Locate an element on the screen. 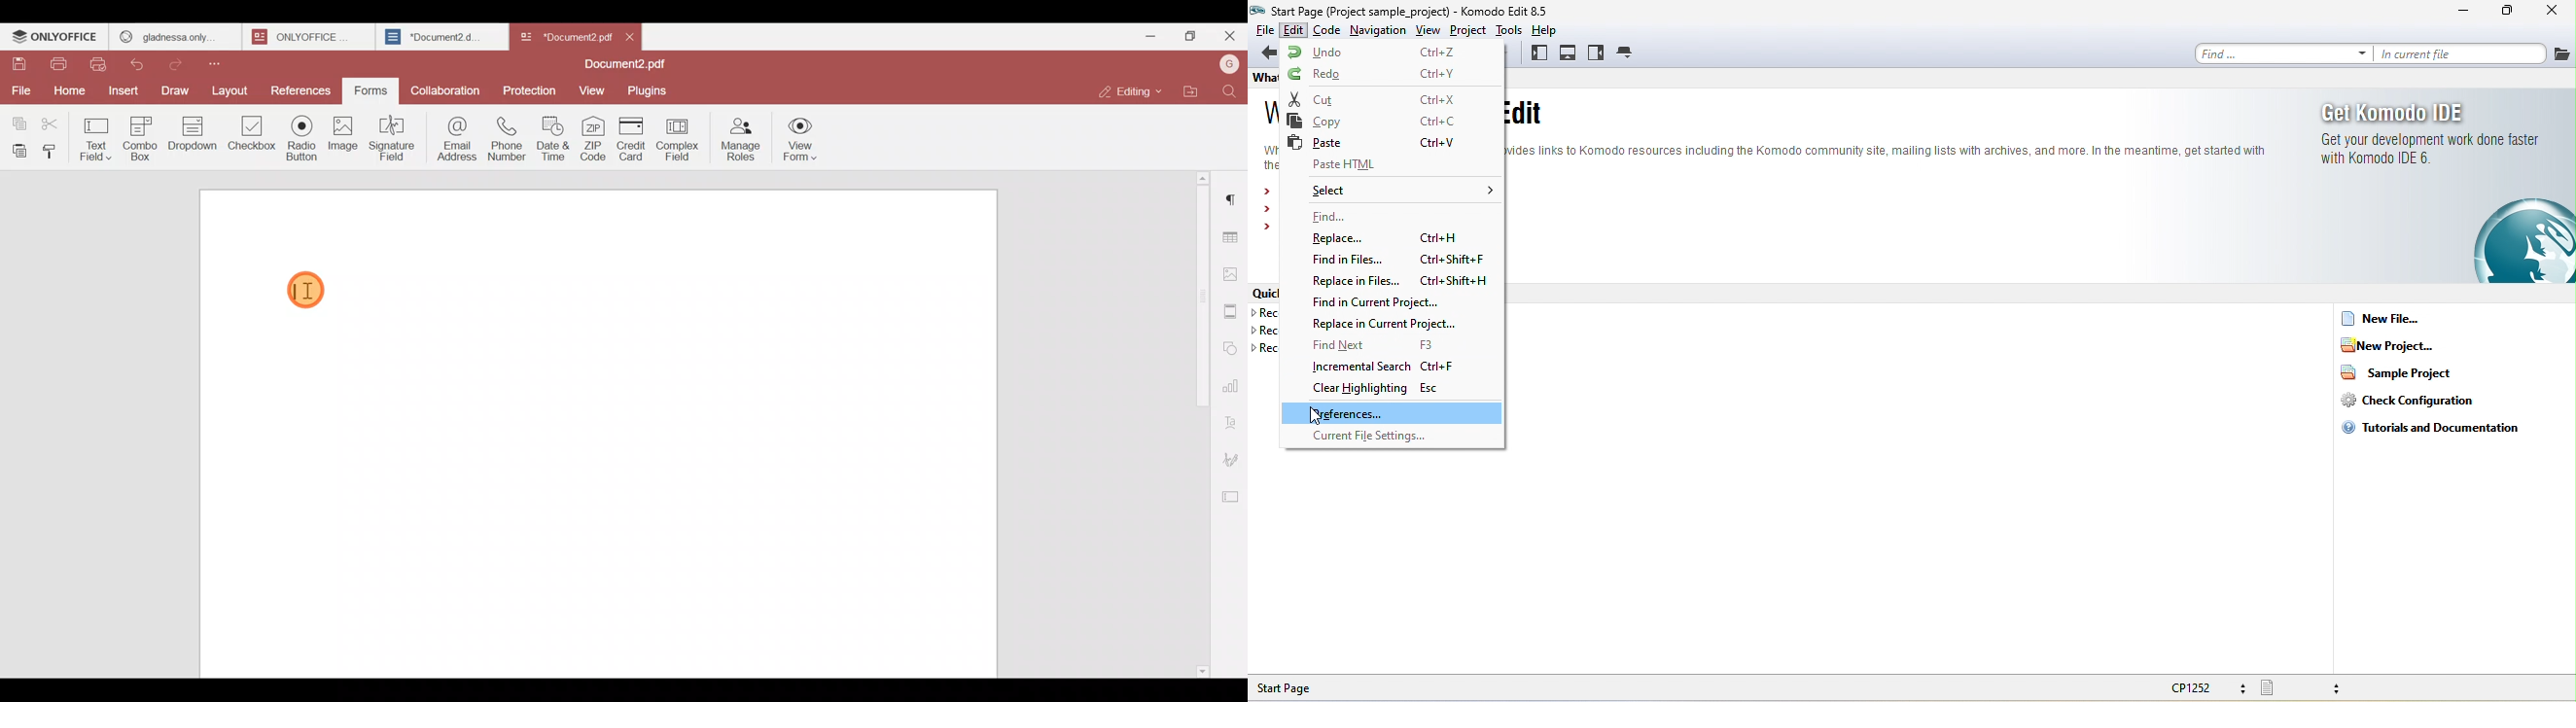  GLADNESS ONLY is located at coordinates (171, 34).